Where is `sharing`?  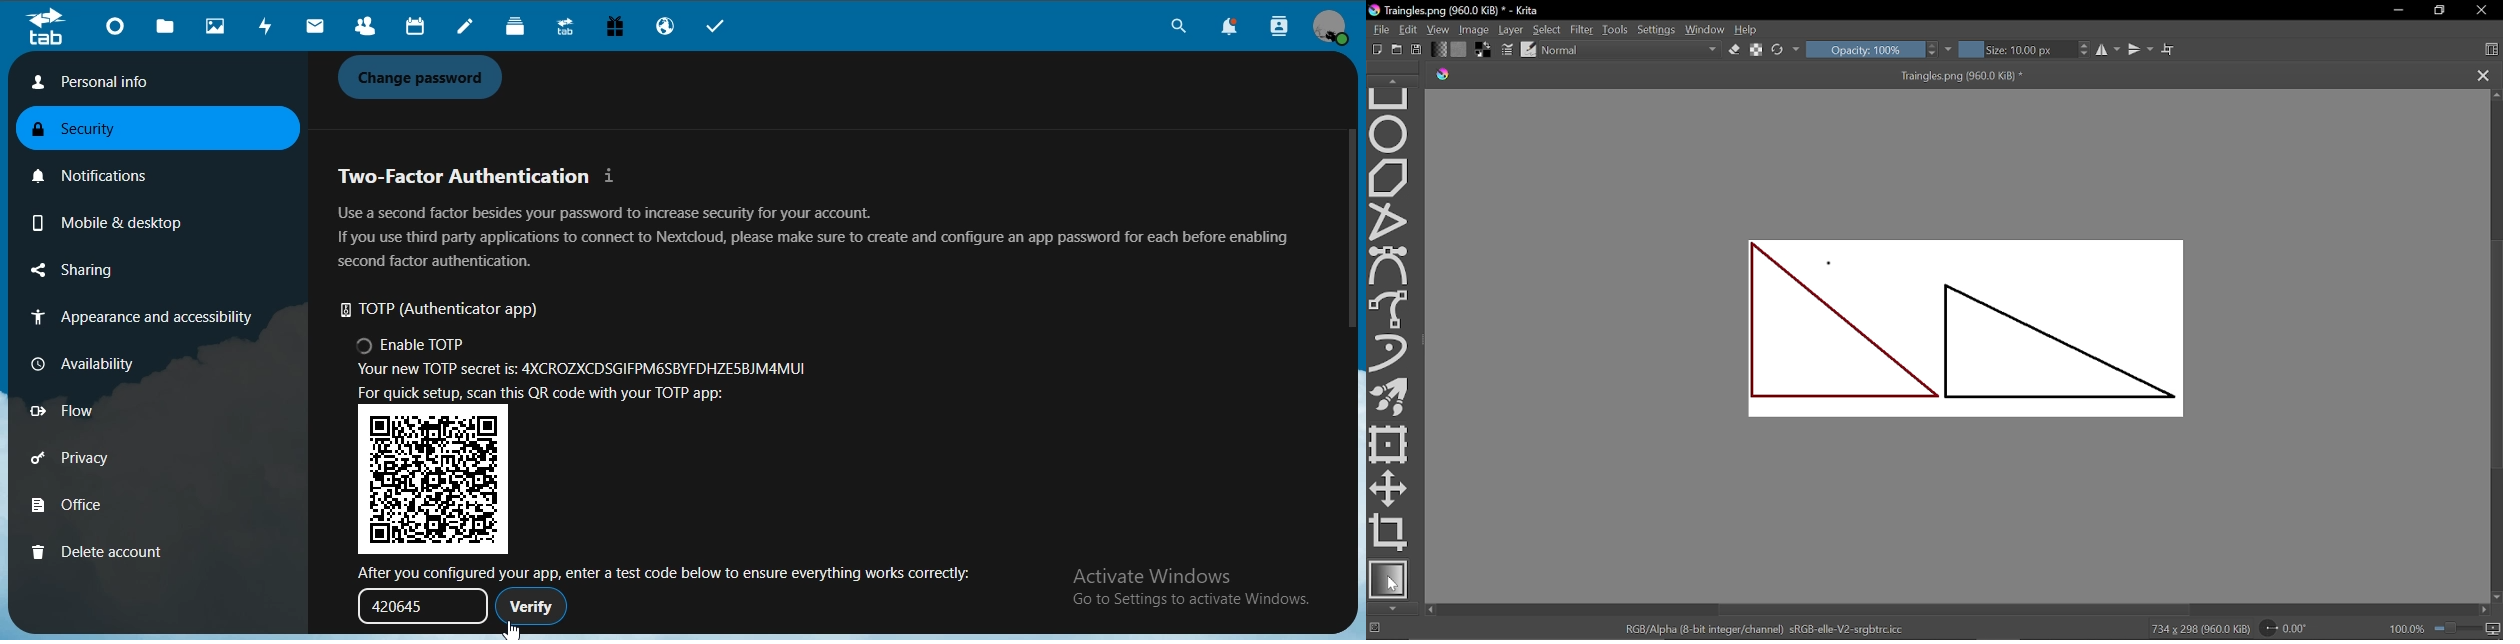 sharing is located at coordinates (103, 271).